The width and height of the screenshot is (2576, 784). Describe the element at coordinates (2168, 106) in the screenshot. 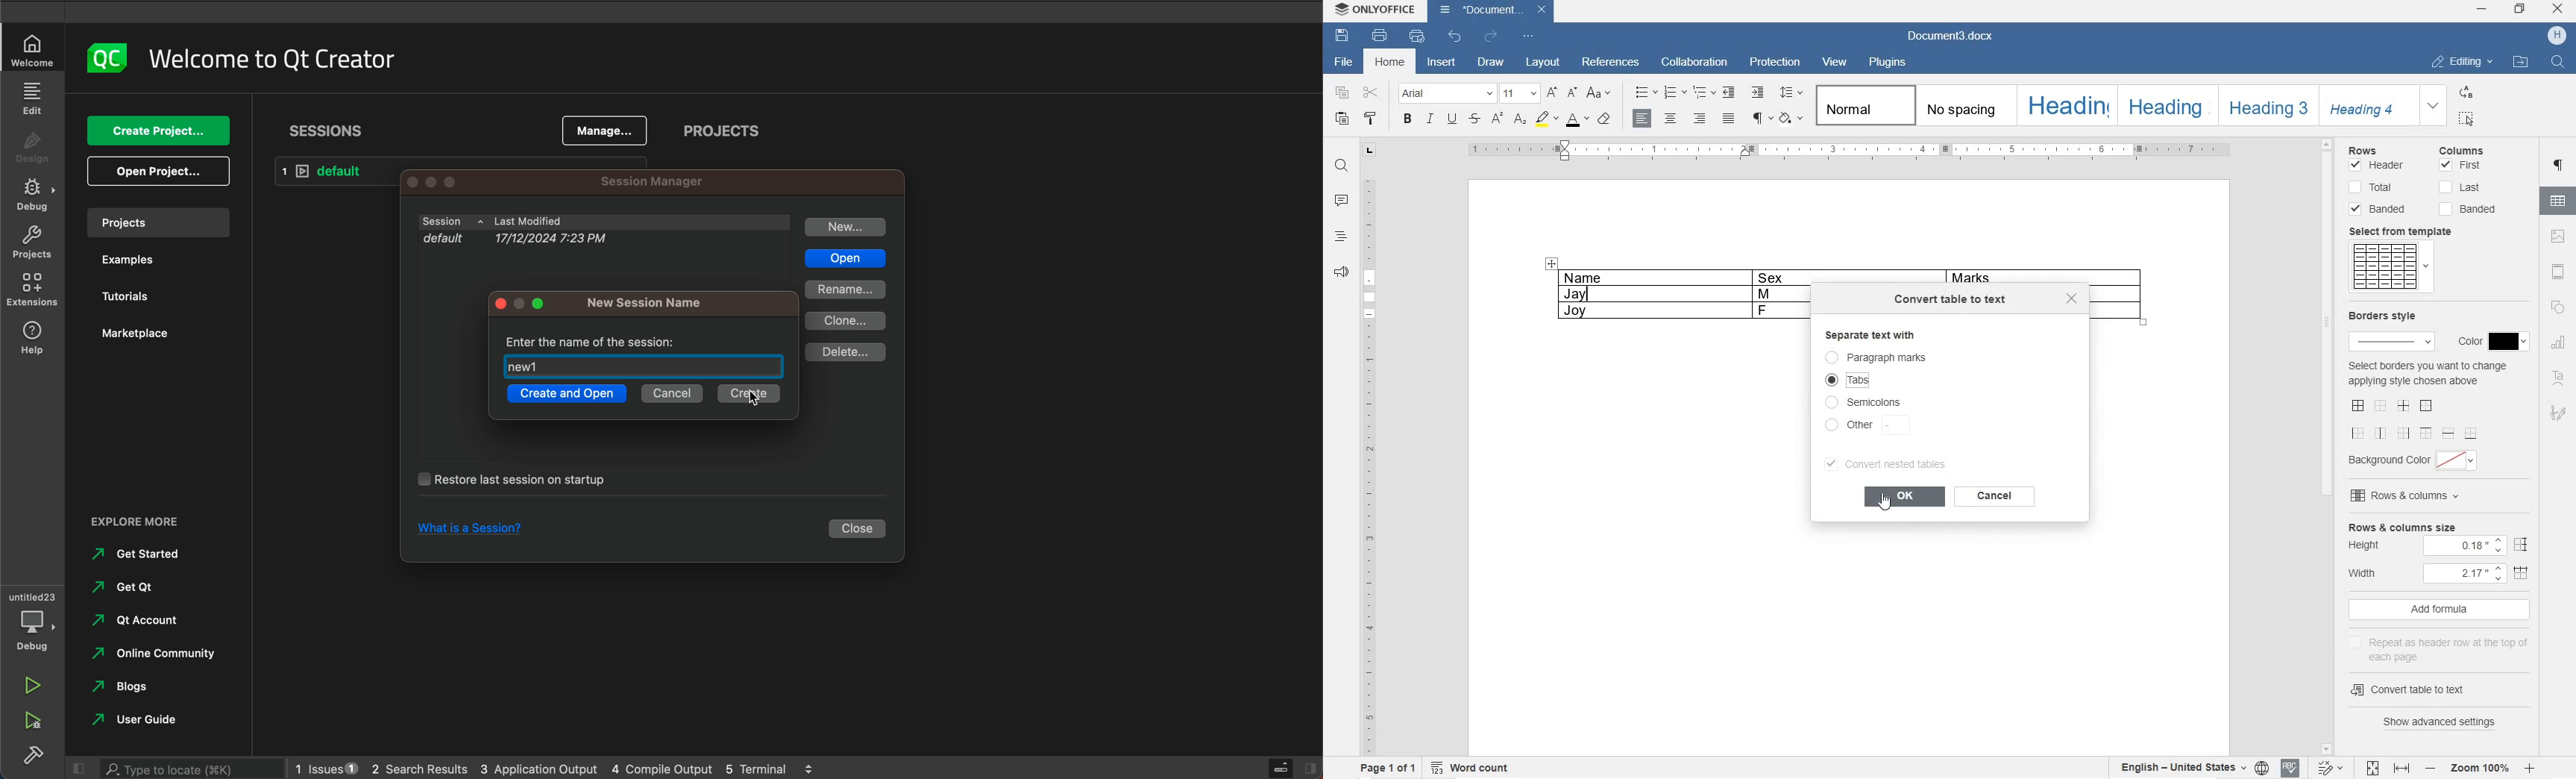

I see `HEADING 2` at that location.